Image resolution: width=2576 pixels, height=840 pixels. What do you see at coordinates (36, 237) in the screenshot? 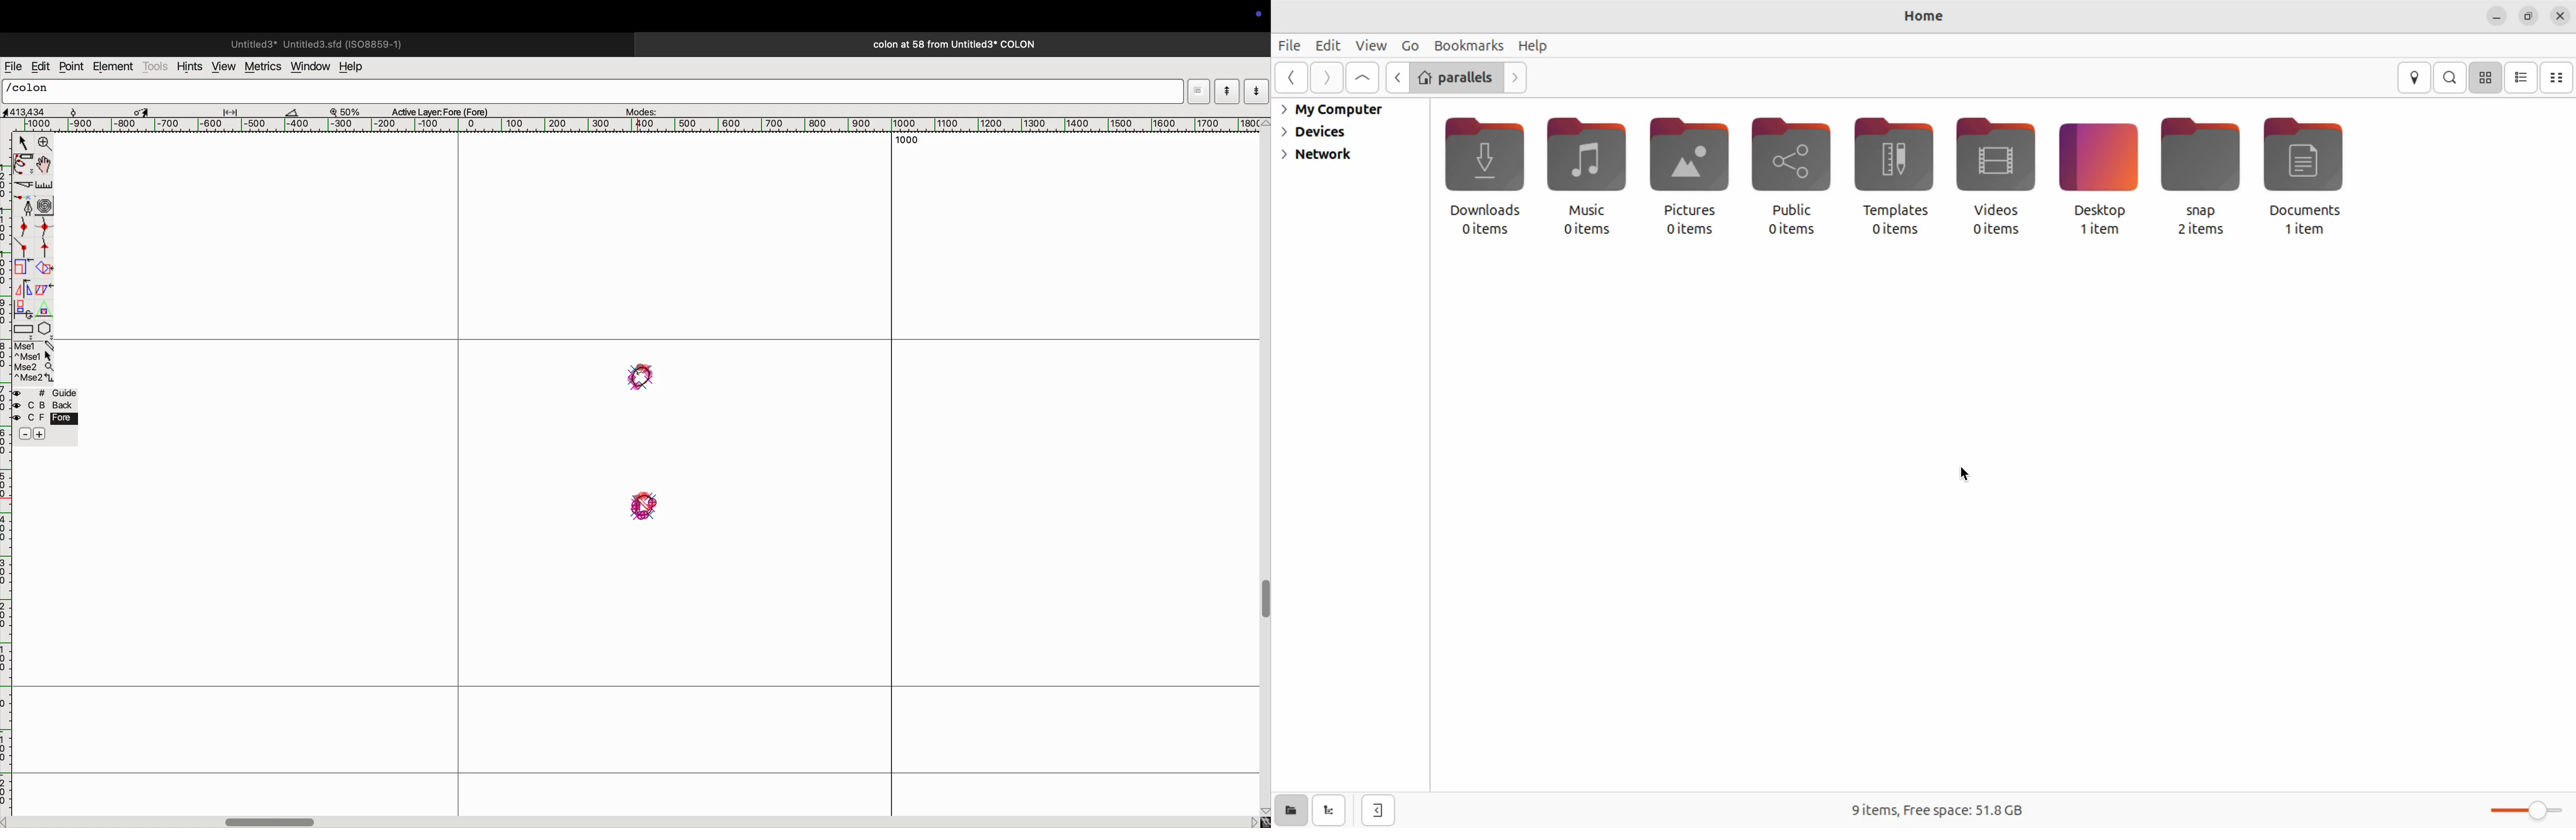
I see `spline` at bounding box center [36, 237].